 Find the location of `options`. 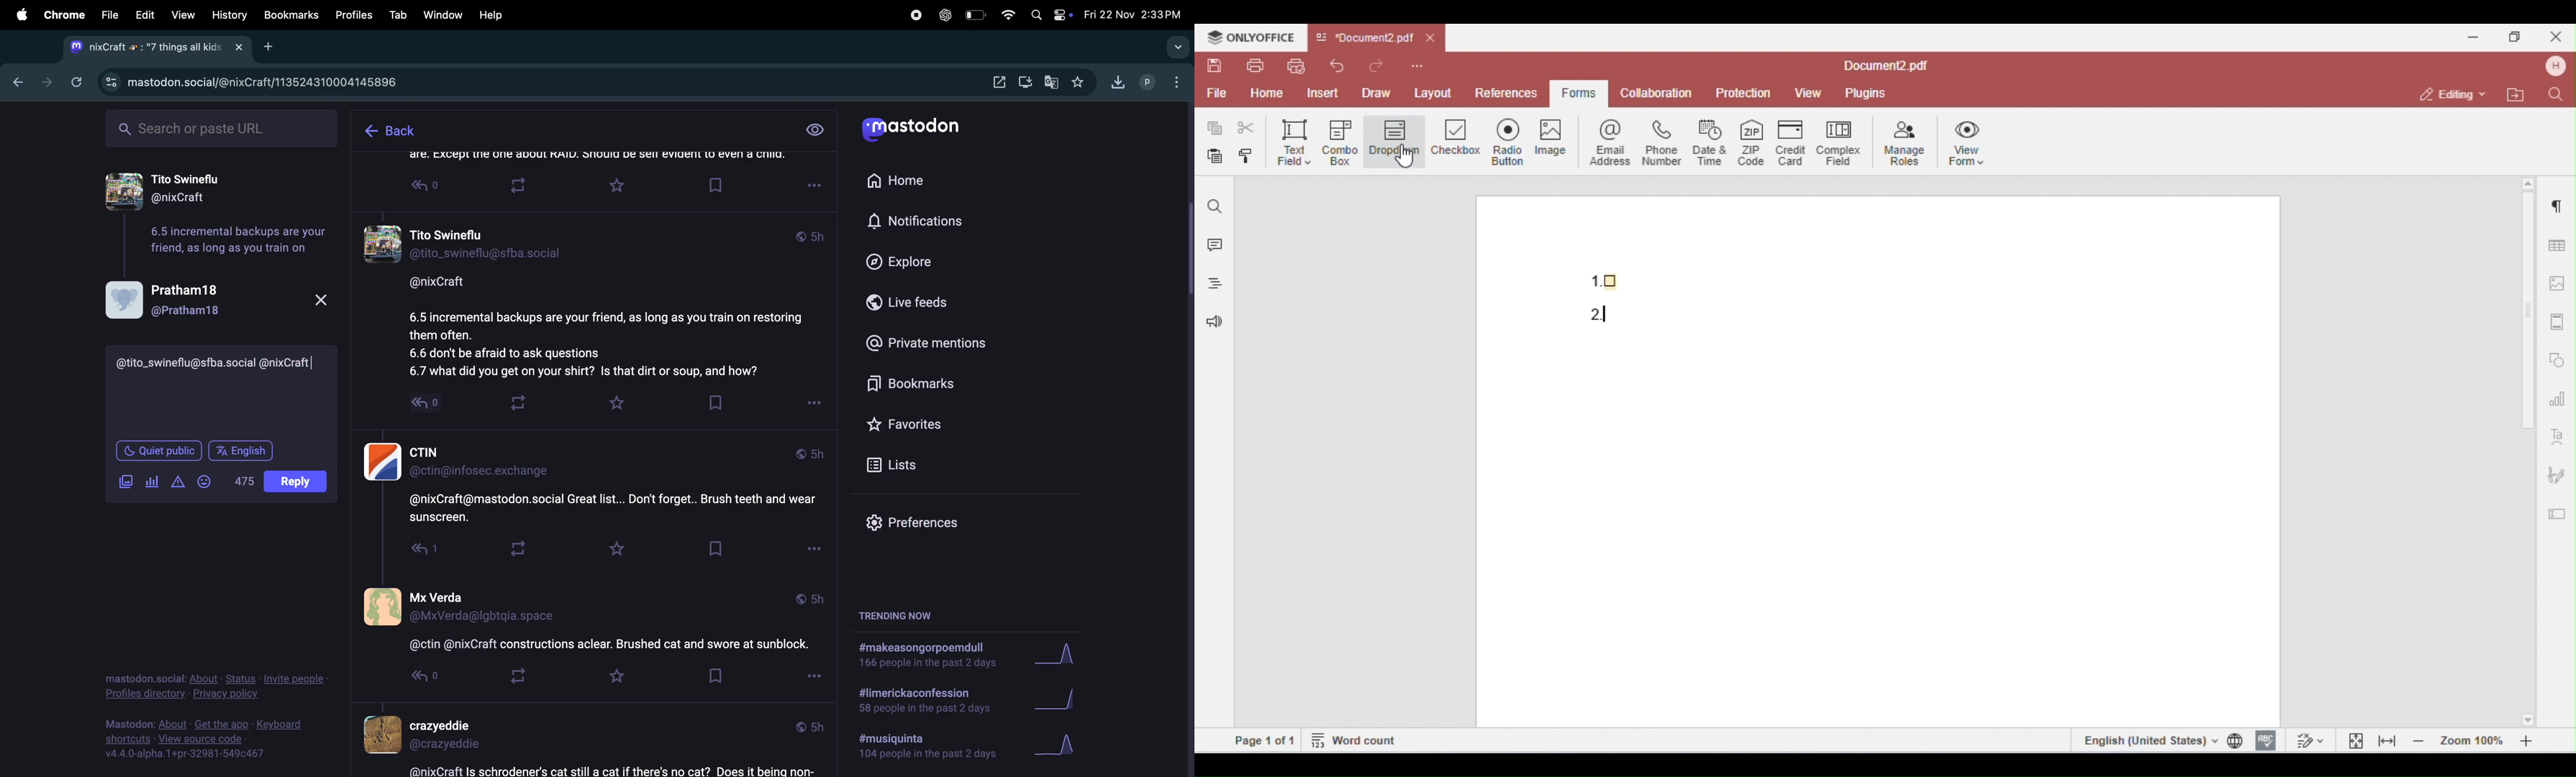

options is located at coordinates (812, 406).